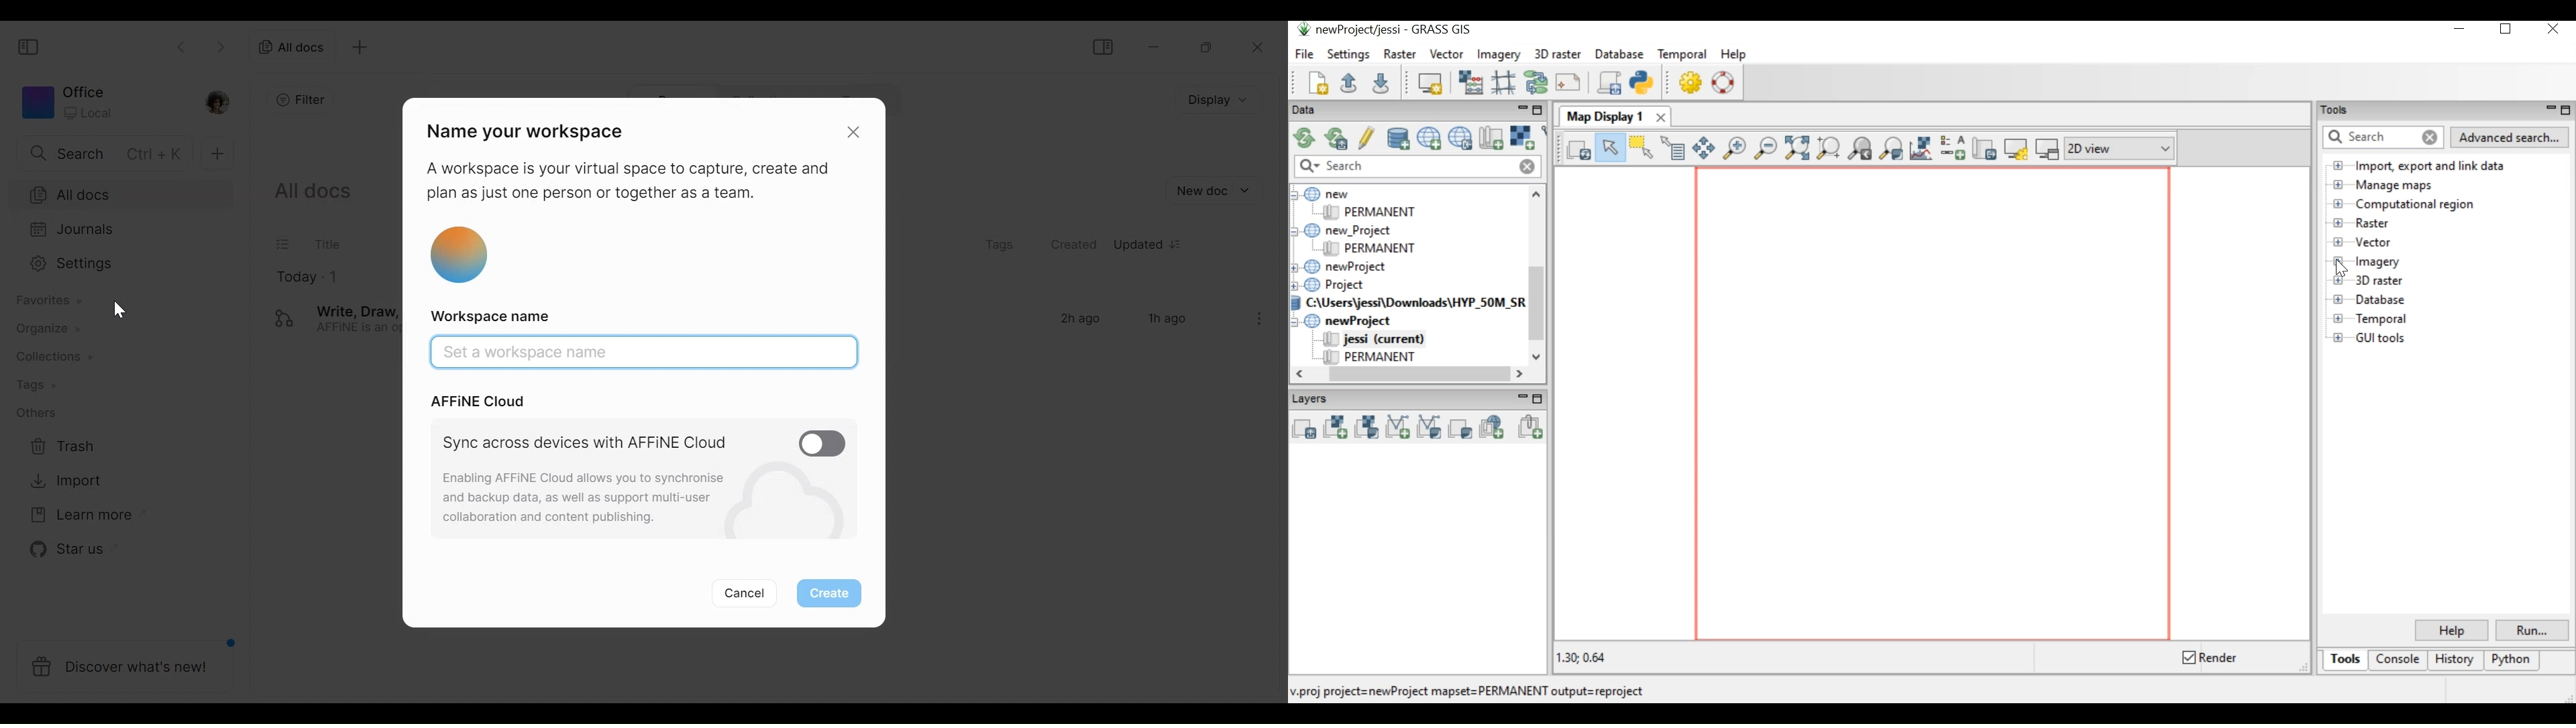  I want to click on Star us, so click(66, 549).